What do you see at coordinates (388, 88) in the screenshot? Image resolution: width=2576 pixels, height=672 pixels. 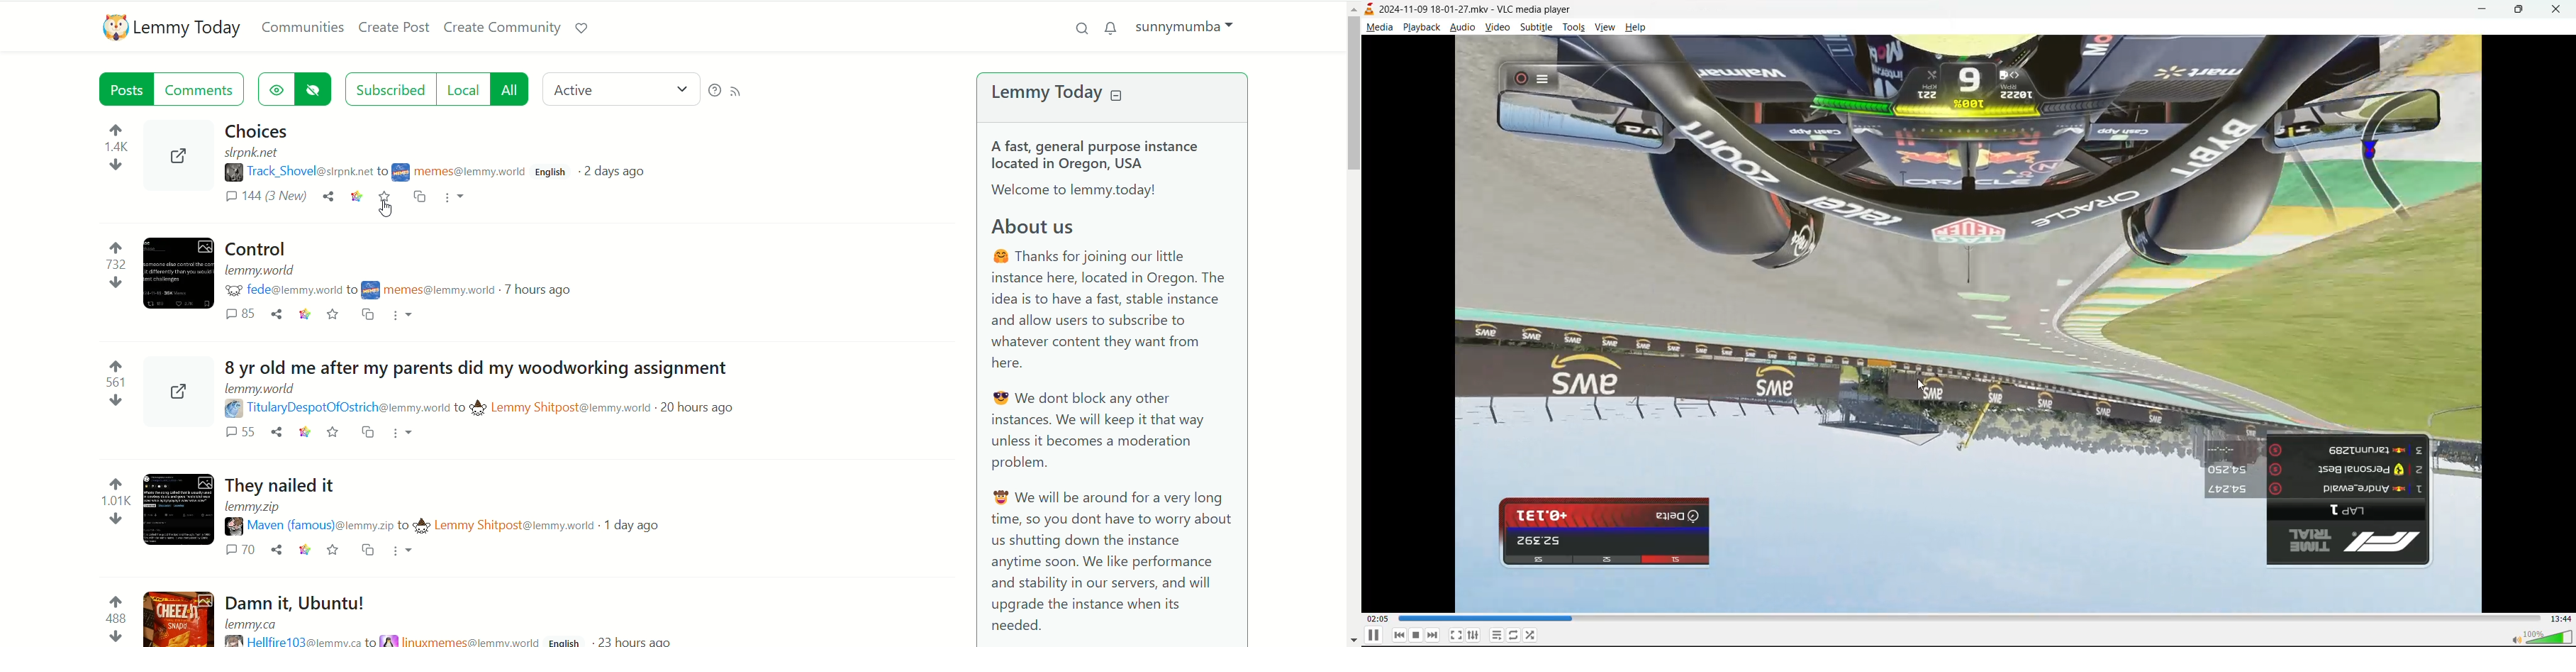 I see `subscribed` at bounding box center [388, 88].